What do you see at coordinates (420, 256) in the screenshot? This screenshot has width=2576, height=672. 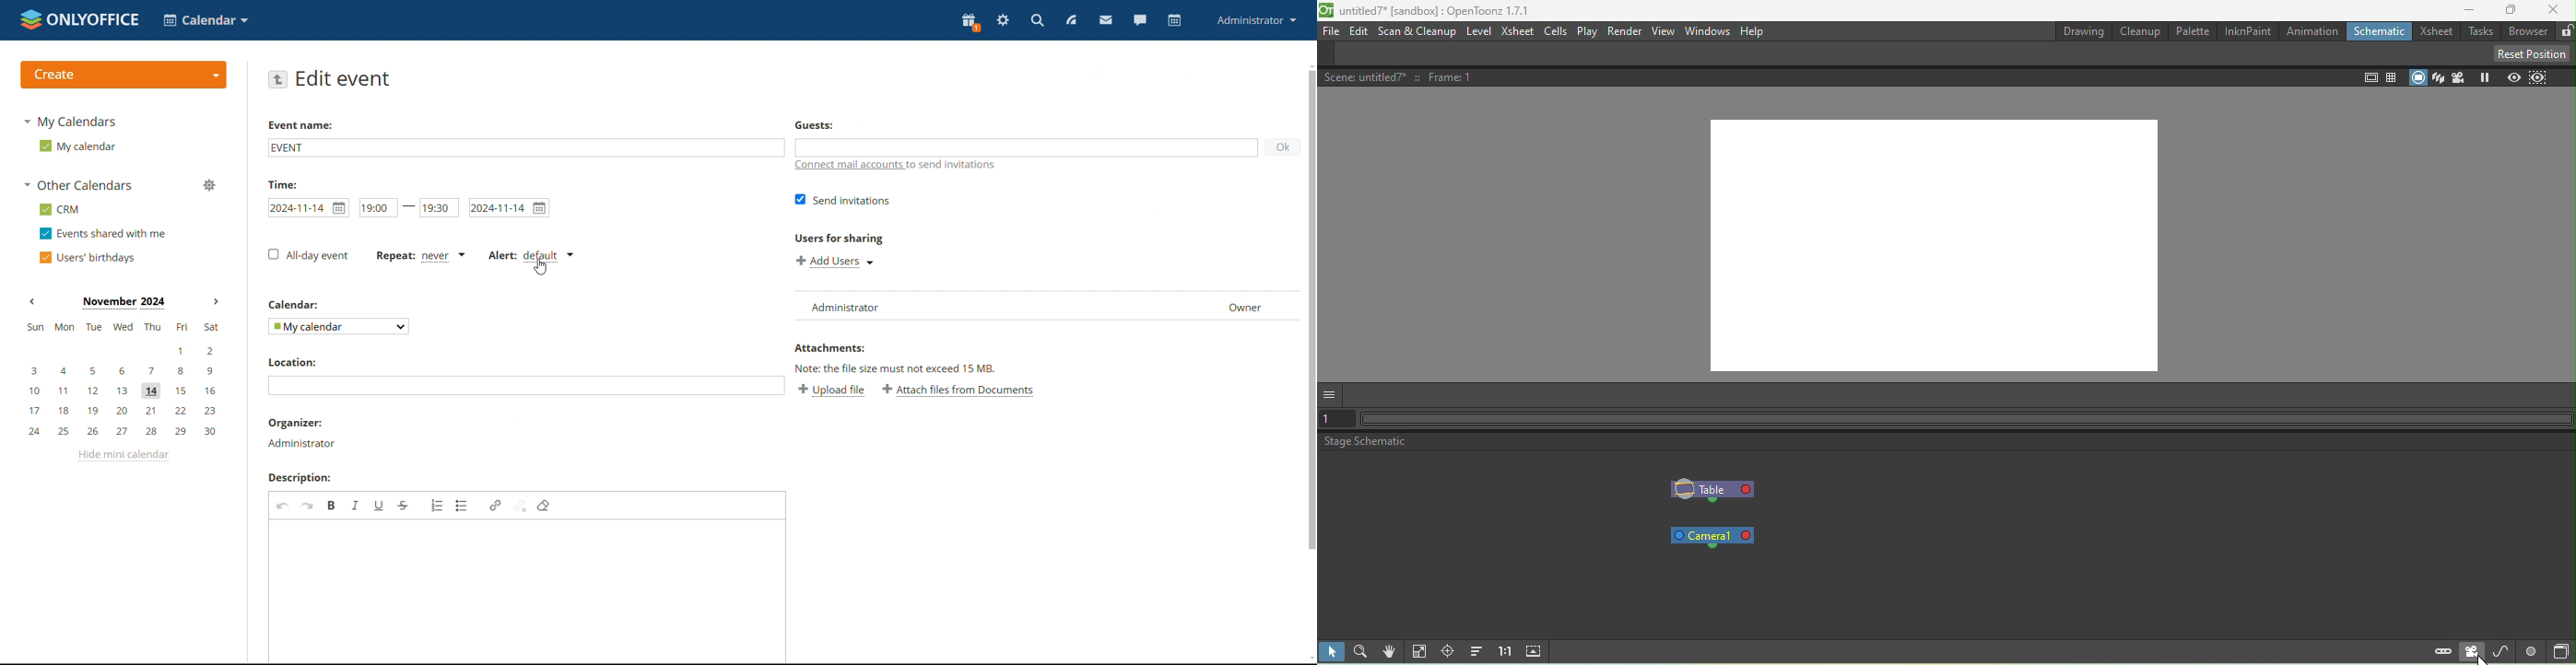 I see `event repetition` at bounding box center [420, 256].